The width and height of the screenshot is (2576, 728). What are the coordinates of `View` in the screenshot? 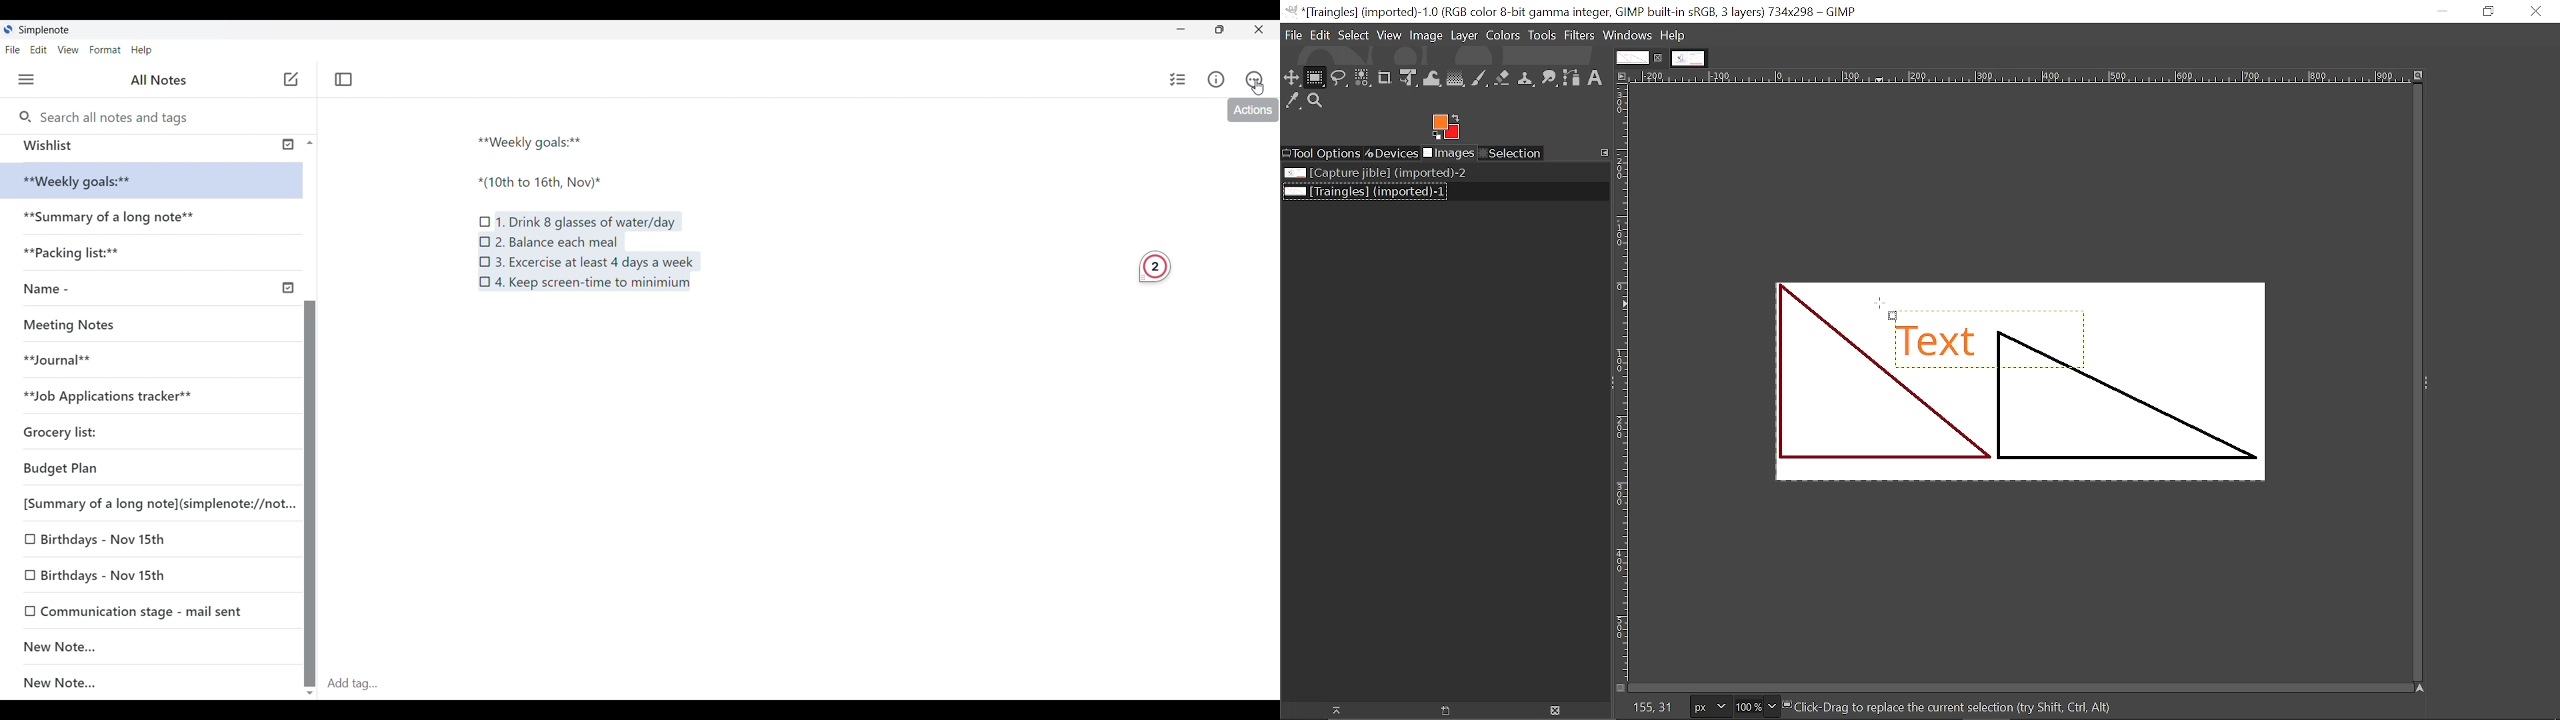 It's located at (70, 51).